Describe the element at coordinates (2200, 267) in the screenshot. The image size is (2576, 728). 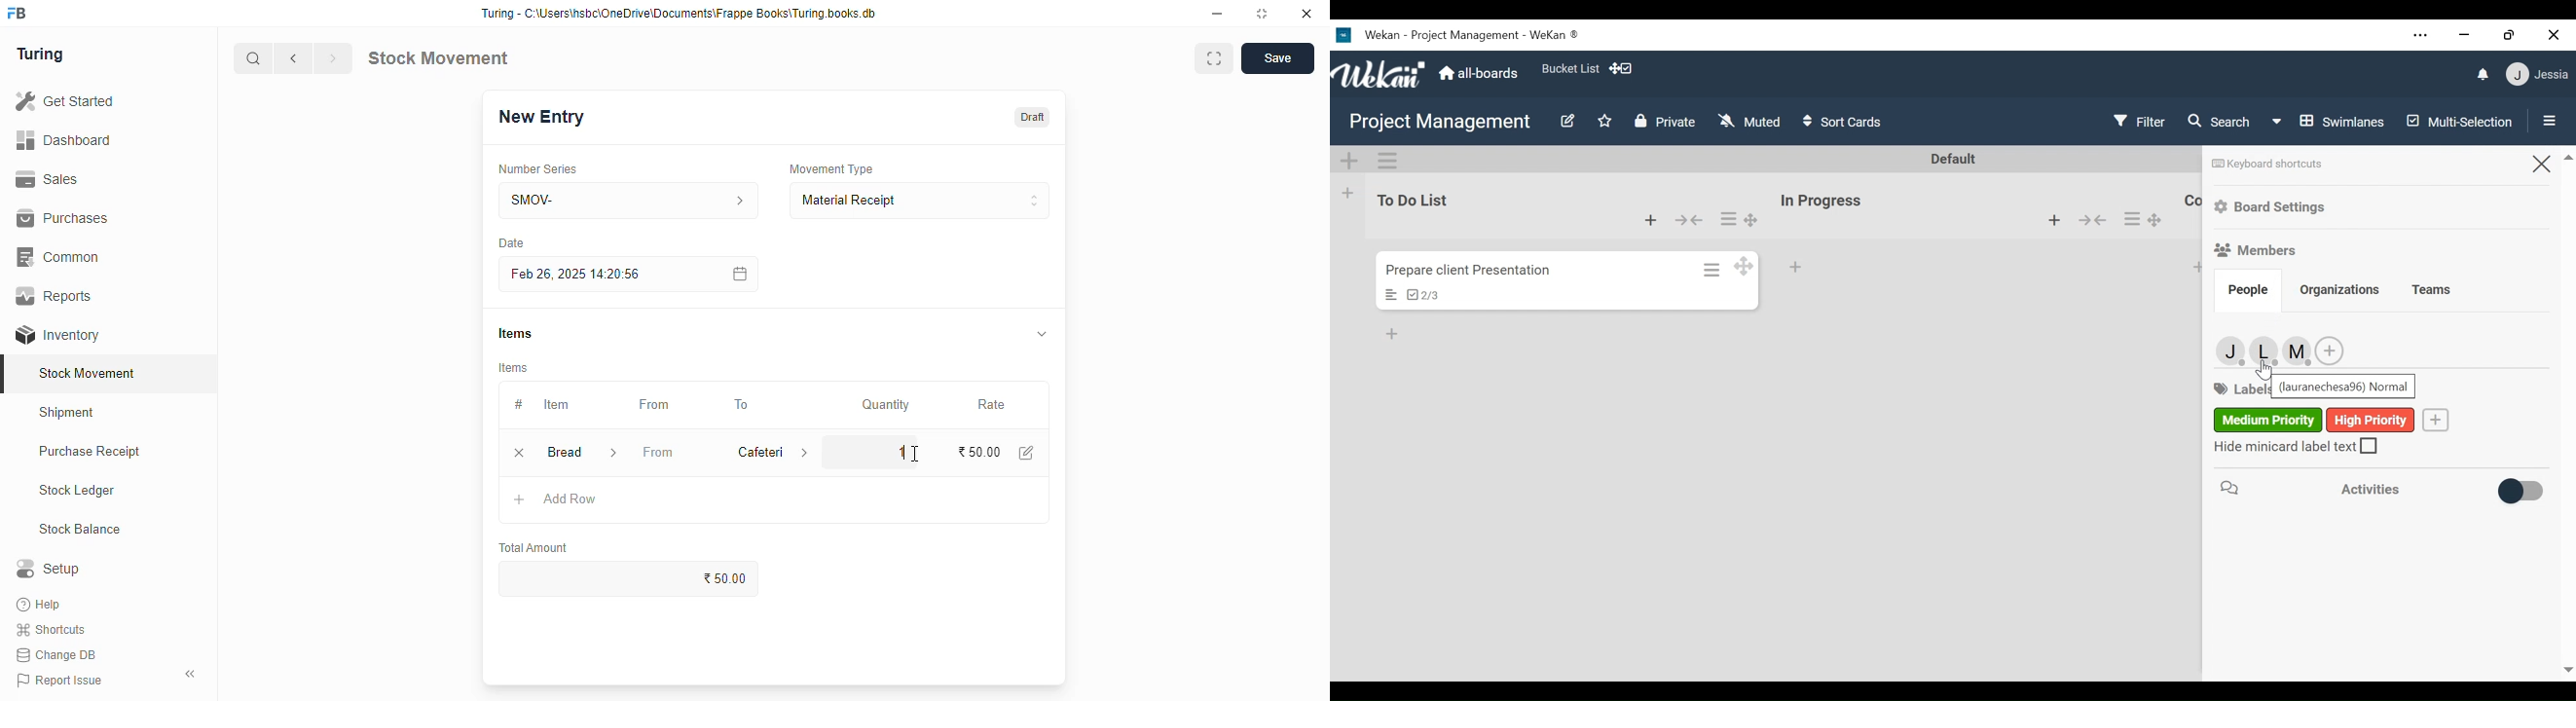
I see `Add card to top of the list` at that location.